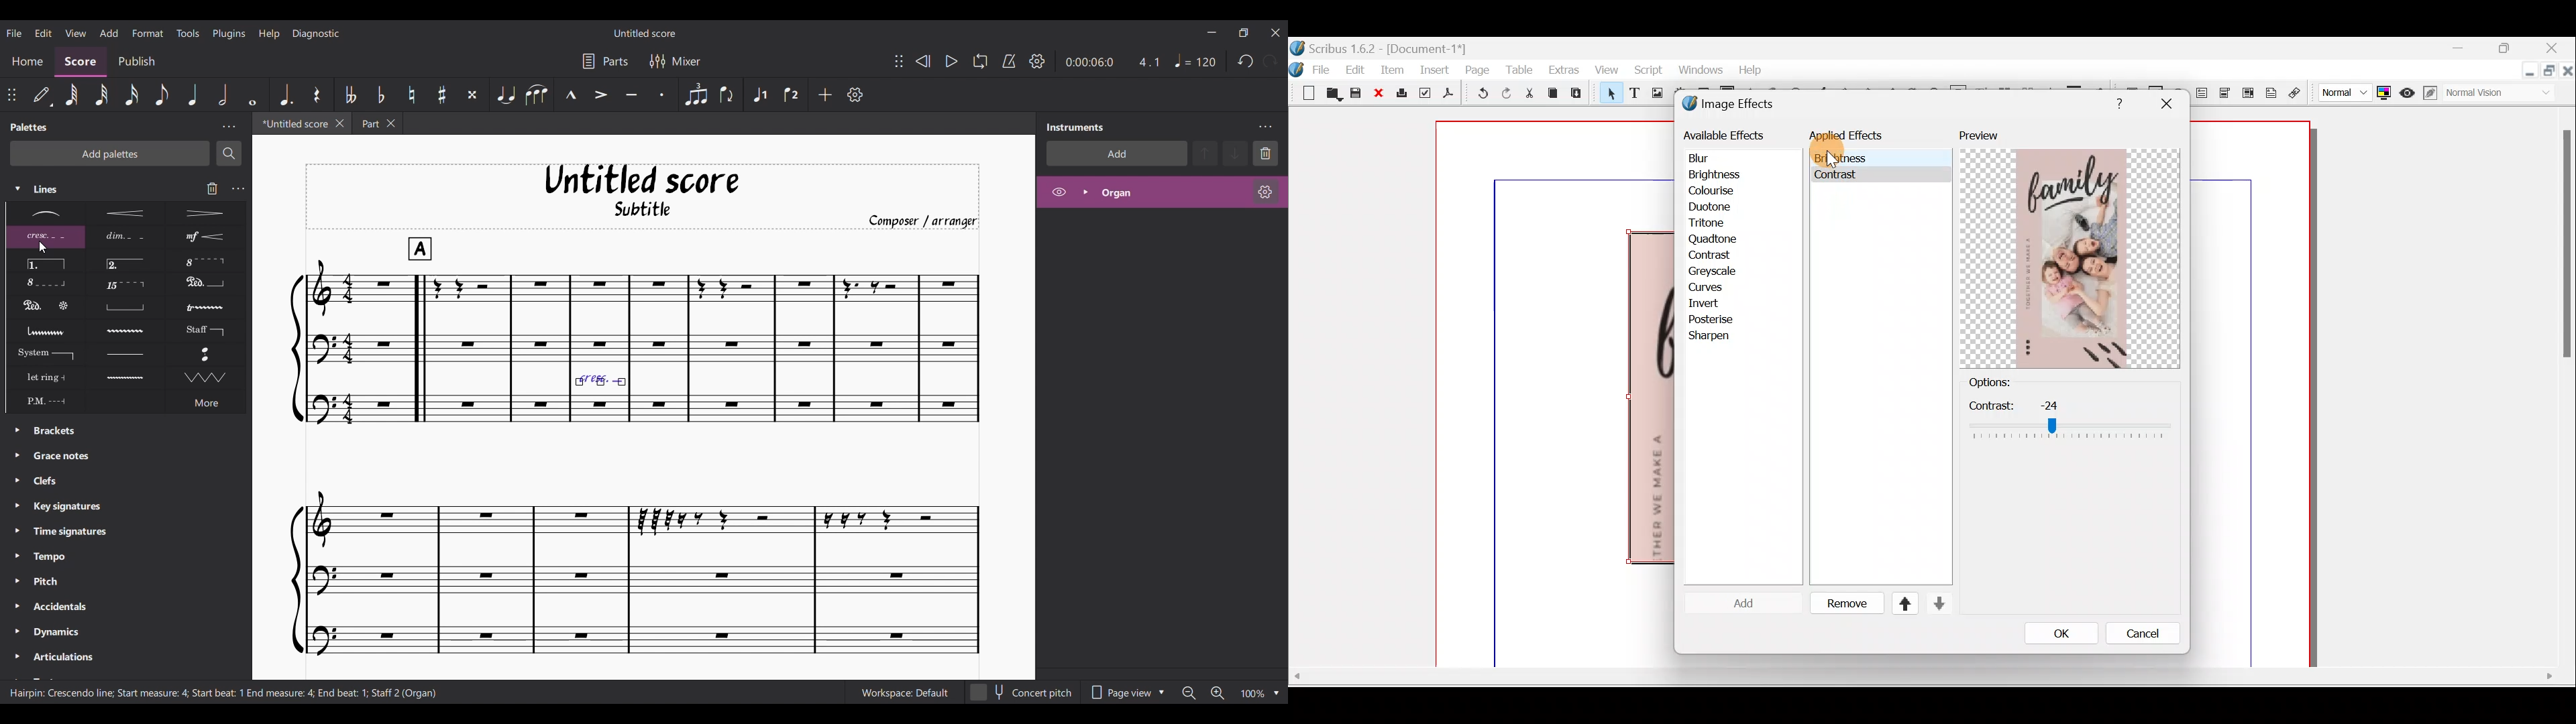 Image resolution: width=2576 pixels, height=728 pixels. Describe the element at coordinates (1553, 93) in the screenshot. I see `Copy` at that location.